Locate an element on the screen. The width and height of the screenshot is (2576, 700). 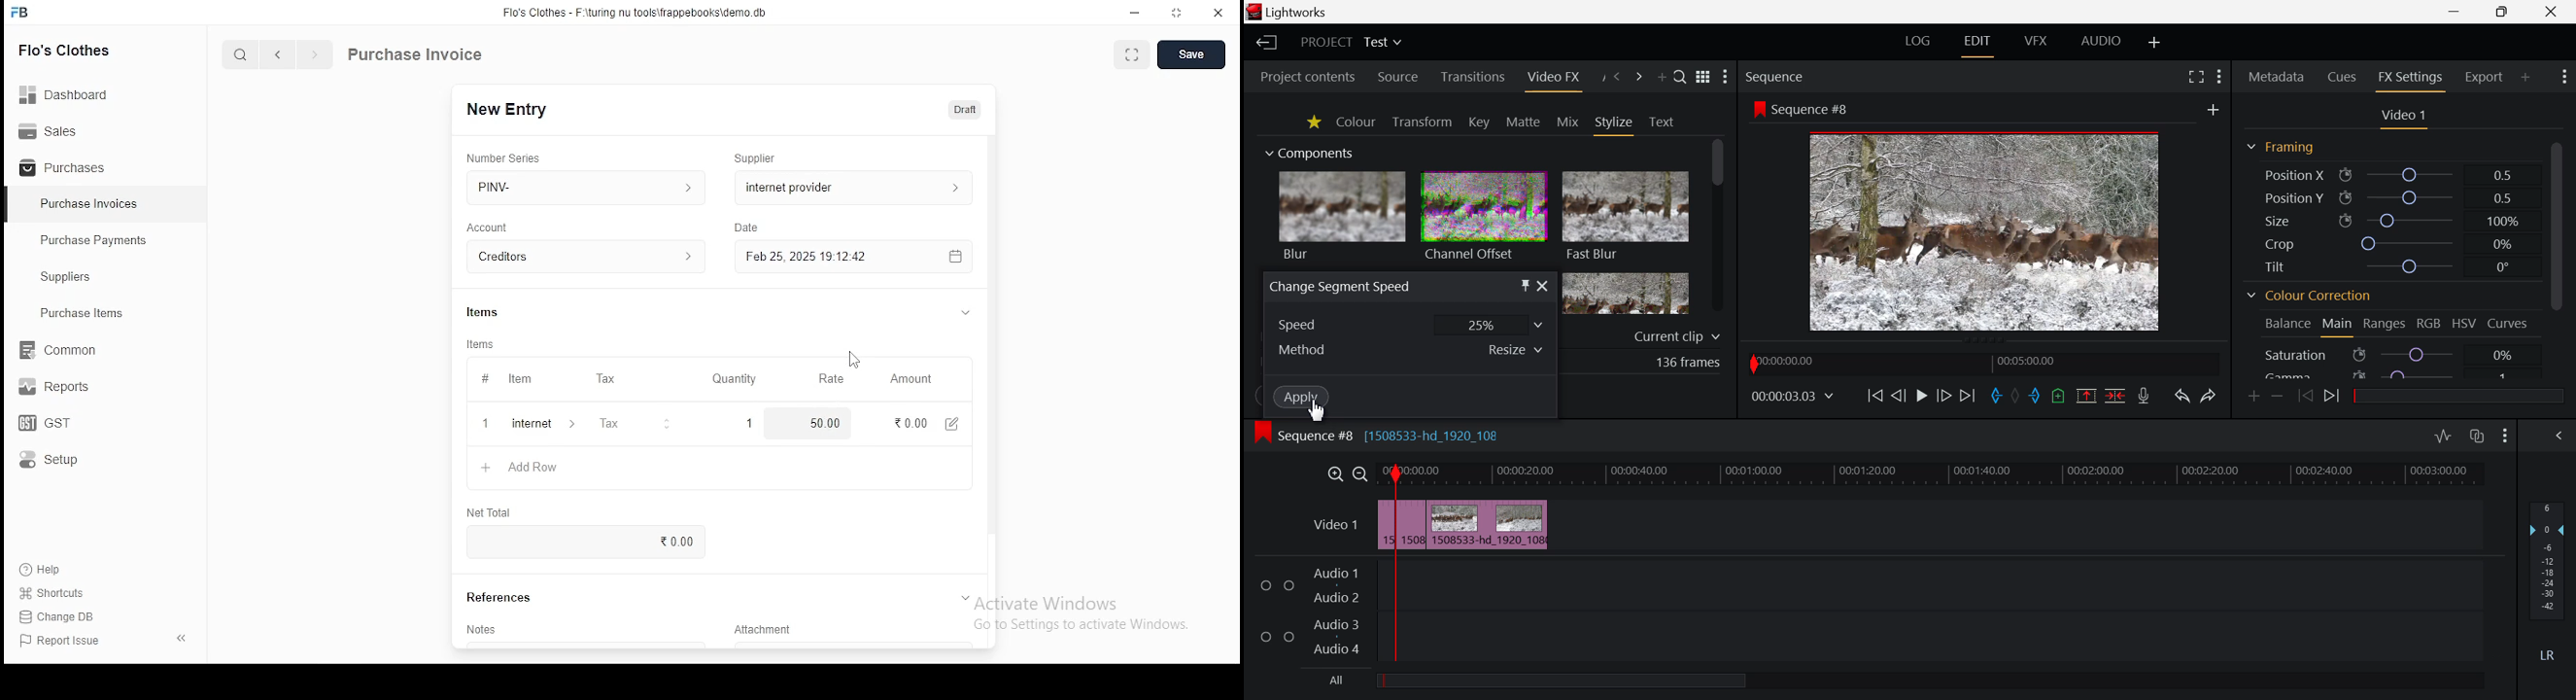
Show Audio Mix is located at coordinates (2560, 436).